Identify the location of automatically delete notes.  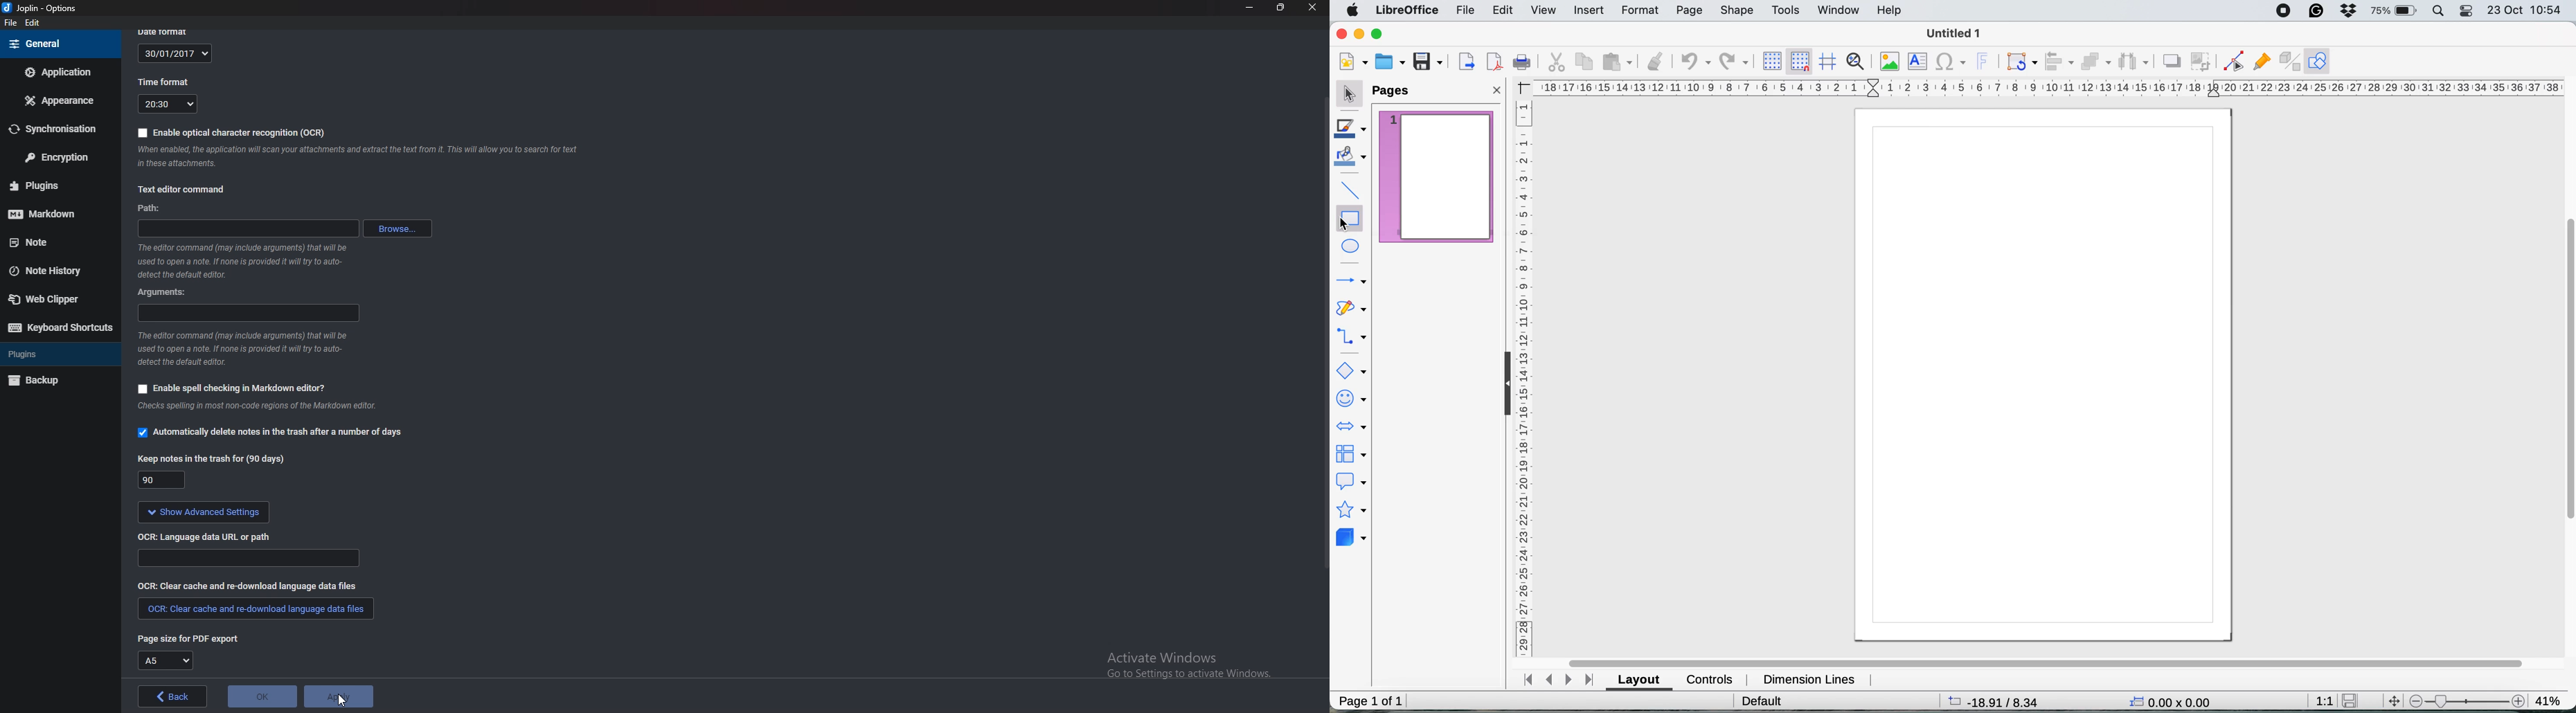
(277, 435).